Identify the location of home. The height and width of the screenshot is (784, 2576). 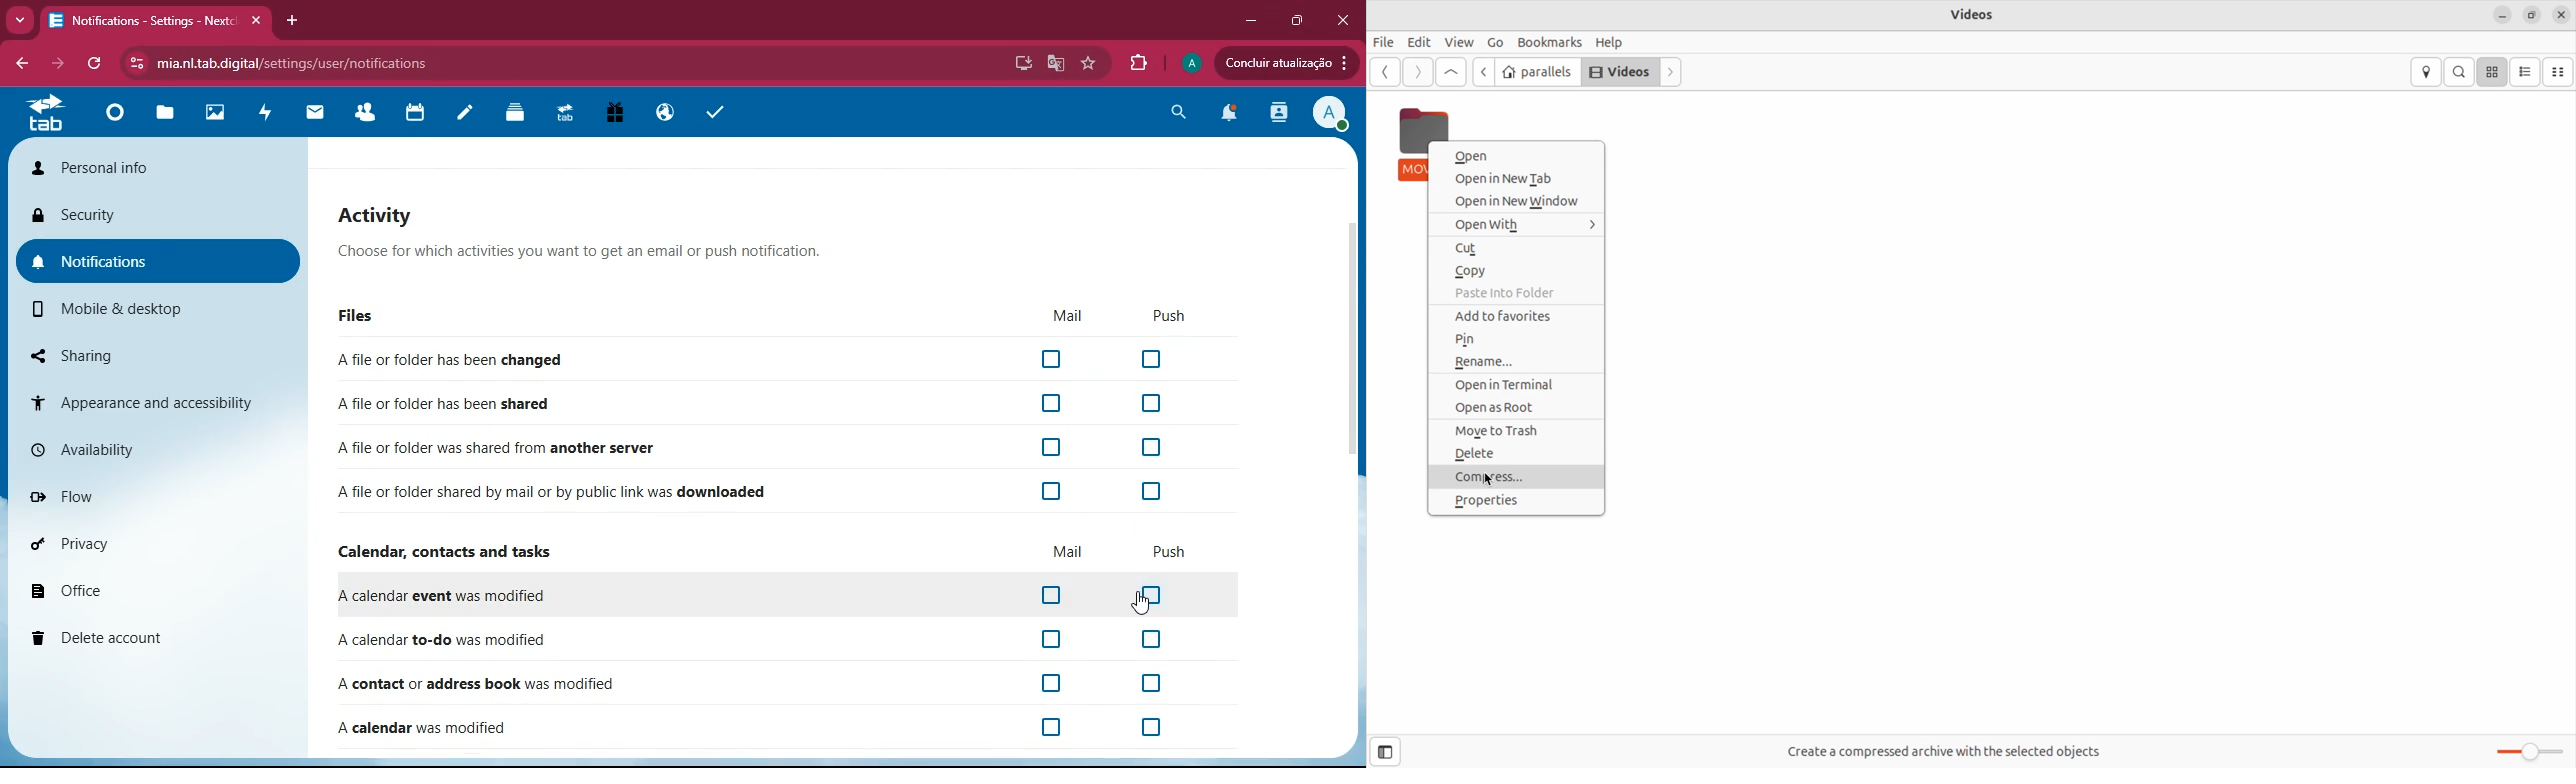
(111, 122).